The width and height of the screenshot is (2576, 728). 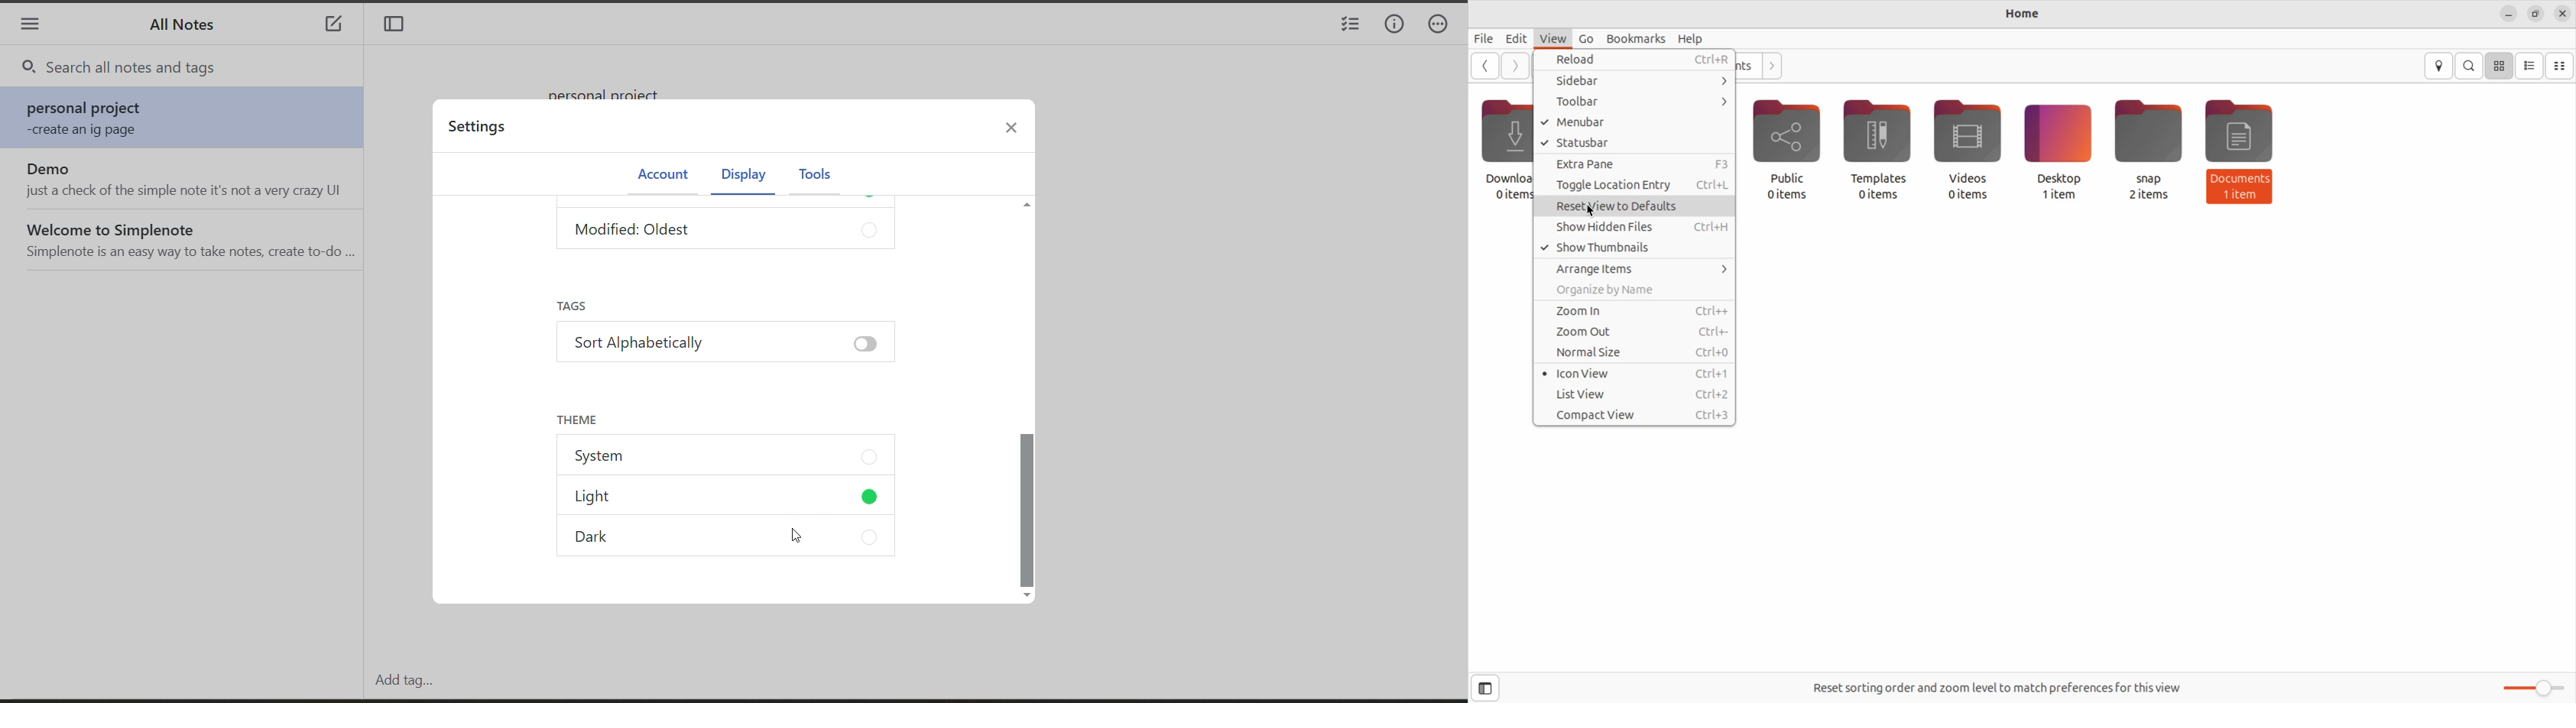 I want to click on data in current notes, so click(x=614, y=88).